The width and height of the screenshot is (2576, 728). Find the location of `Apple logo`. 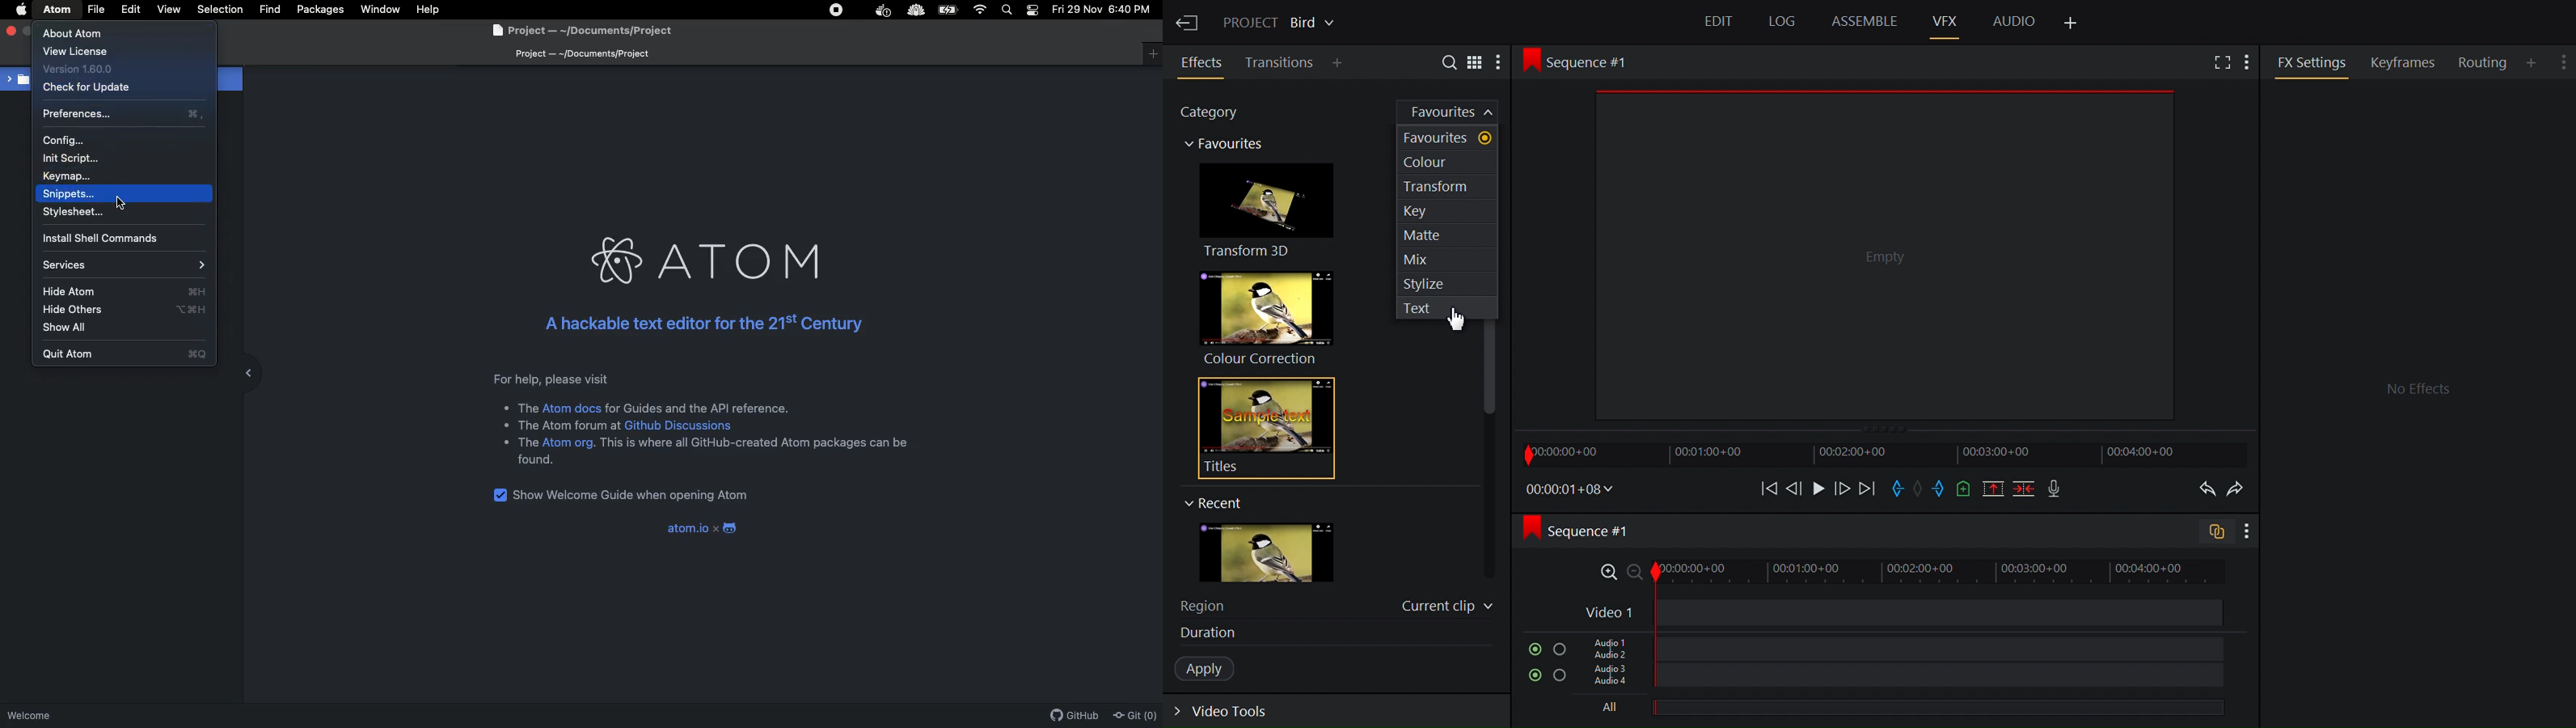

Apple logo is located at coordinates (23, 10).